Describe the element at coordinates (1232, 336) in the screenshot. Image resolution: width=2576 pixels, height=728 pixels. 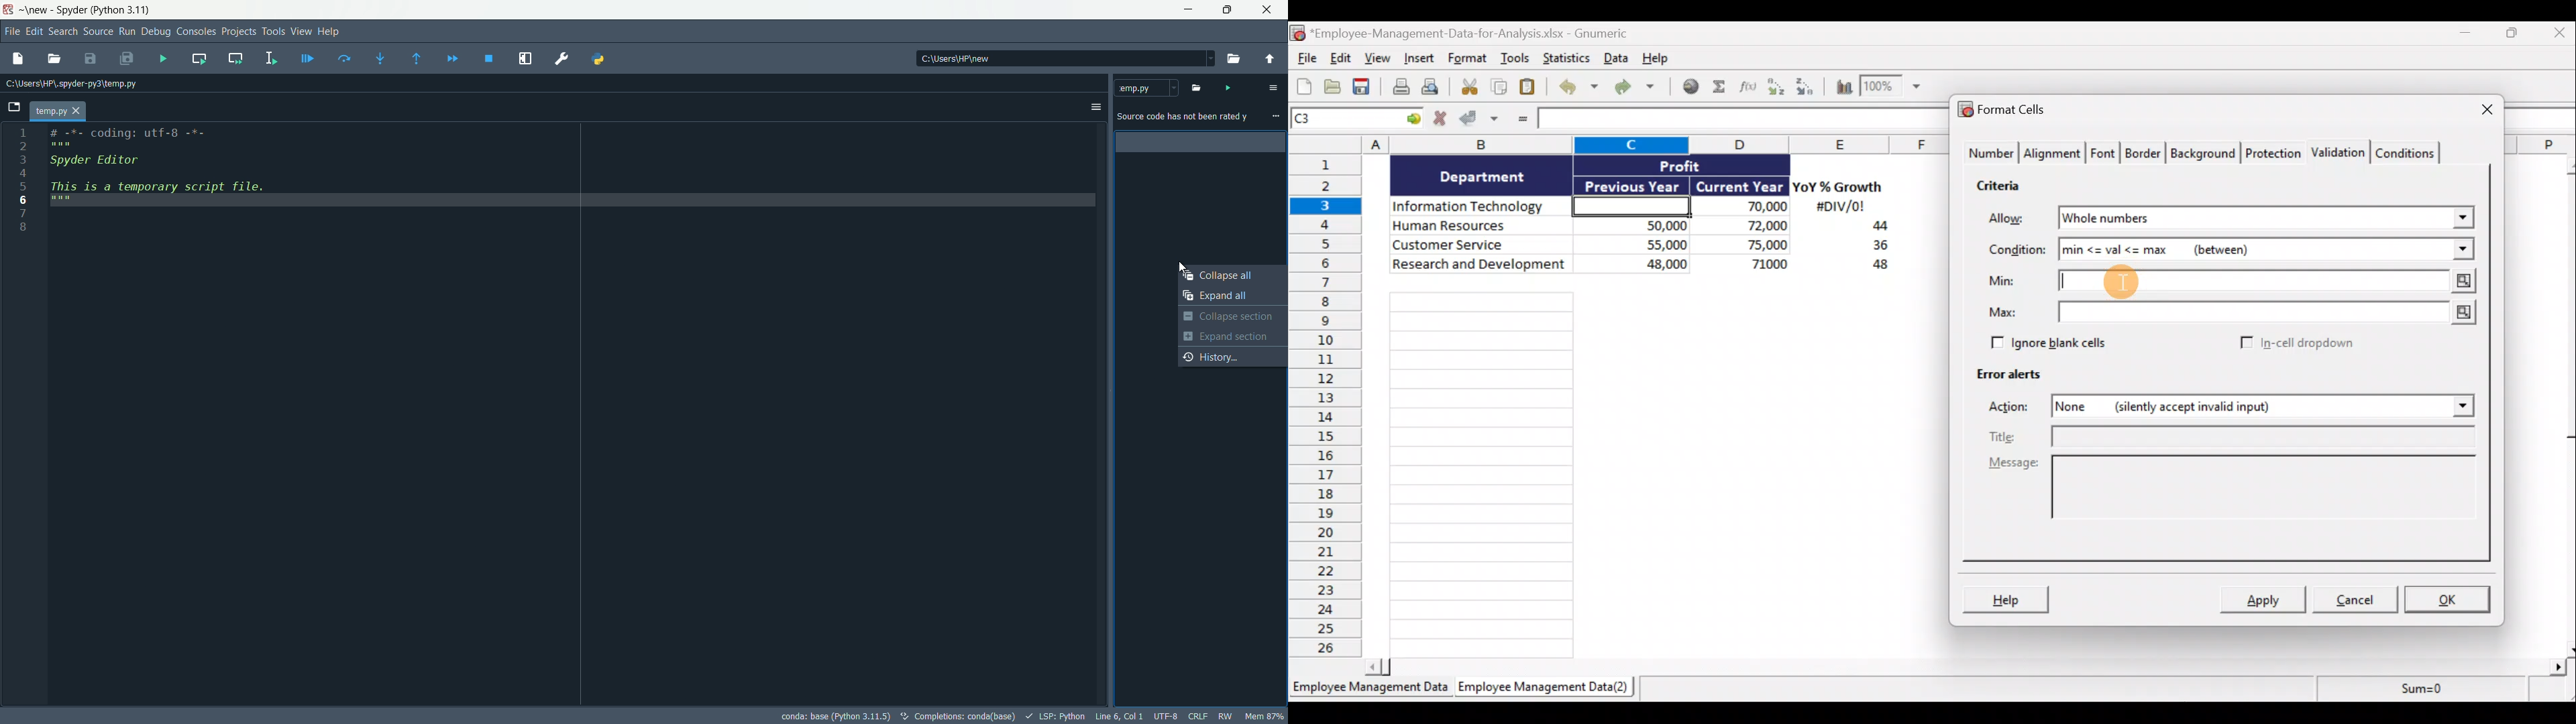
I see `expand section` at that location.